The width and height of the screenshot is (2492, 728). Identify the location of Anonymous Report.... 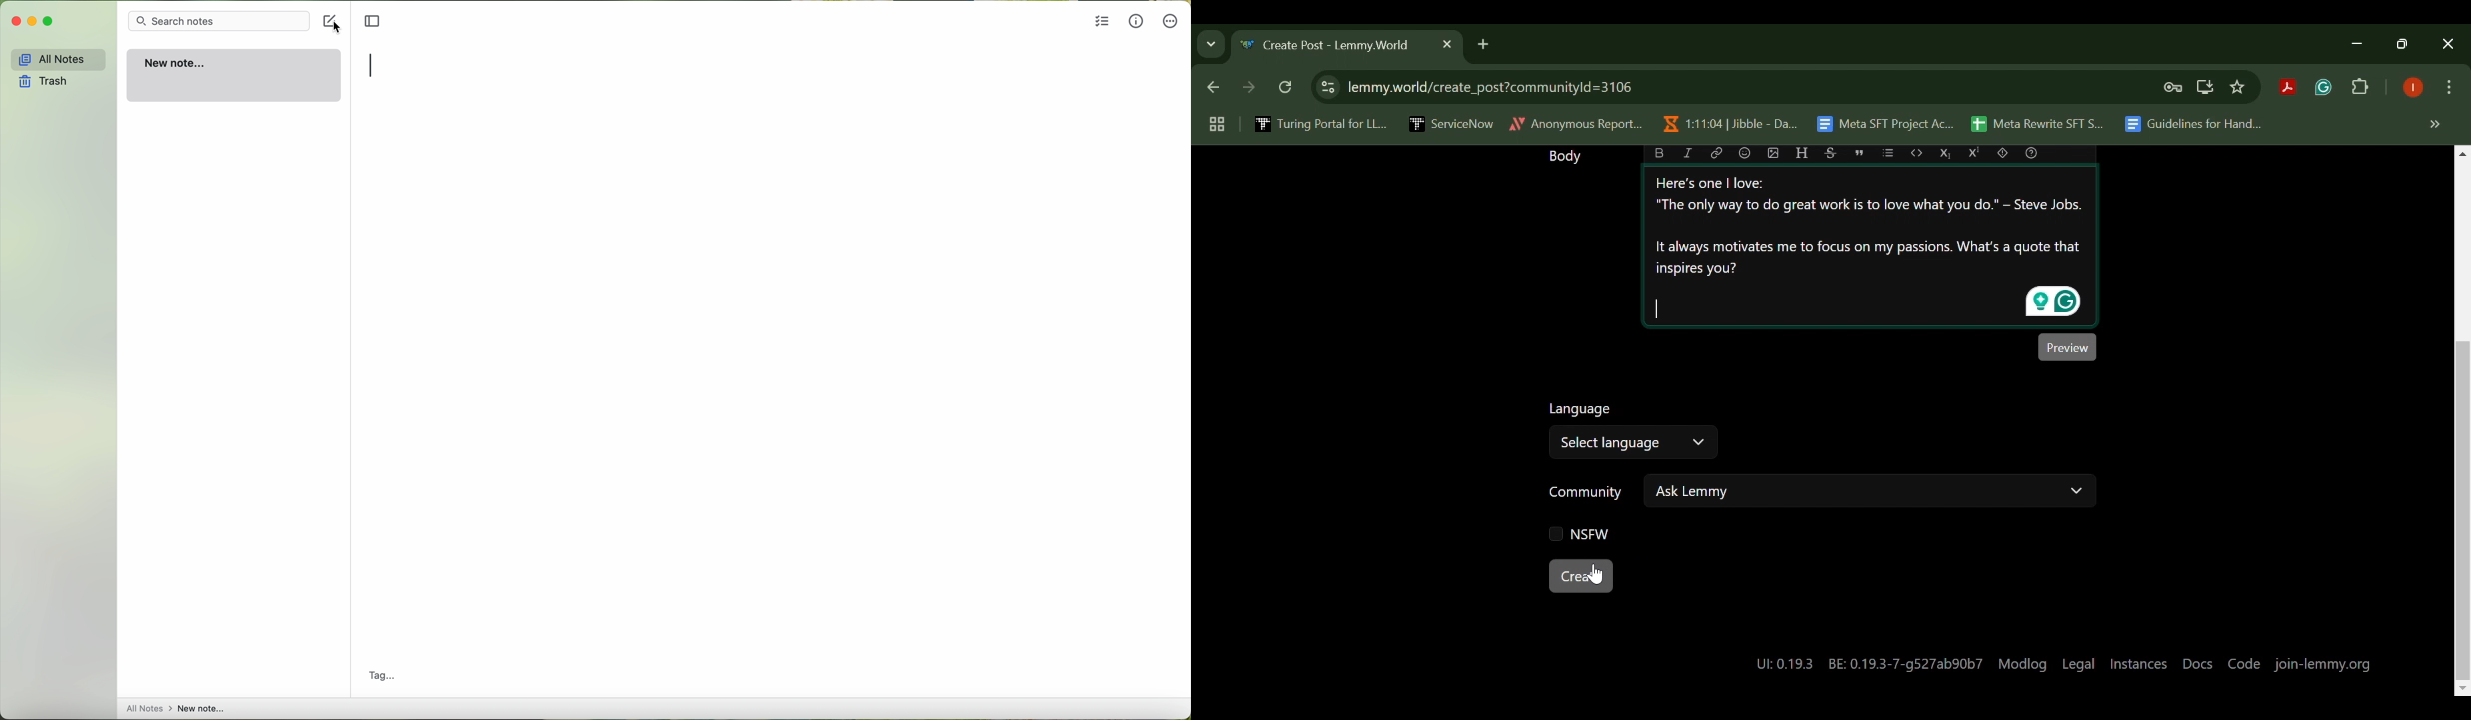
(1577, 123).